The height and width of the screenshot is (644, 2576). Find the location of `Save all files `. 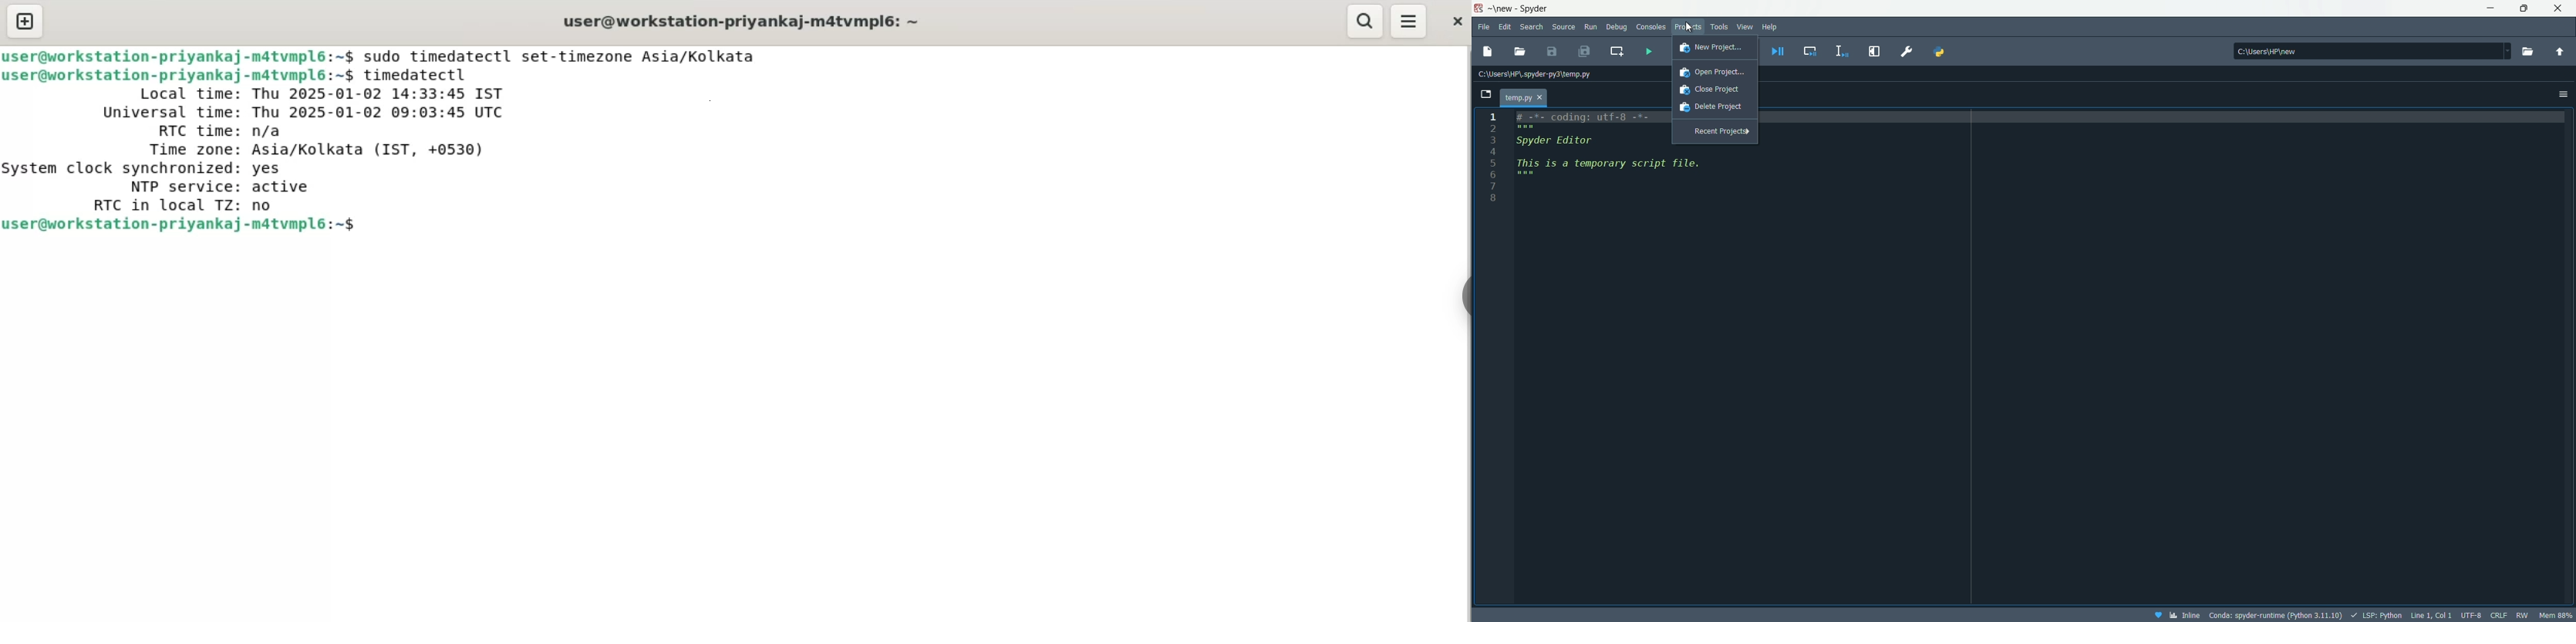

Save all files  is located at coordinates (1584, 51).